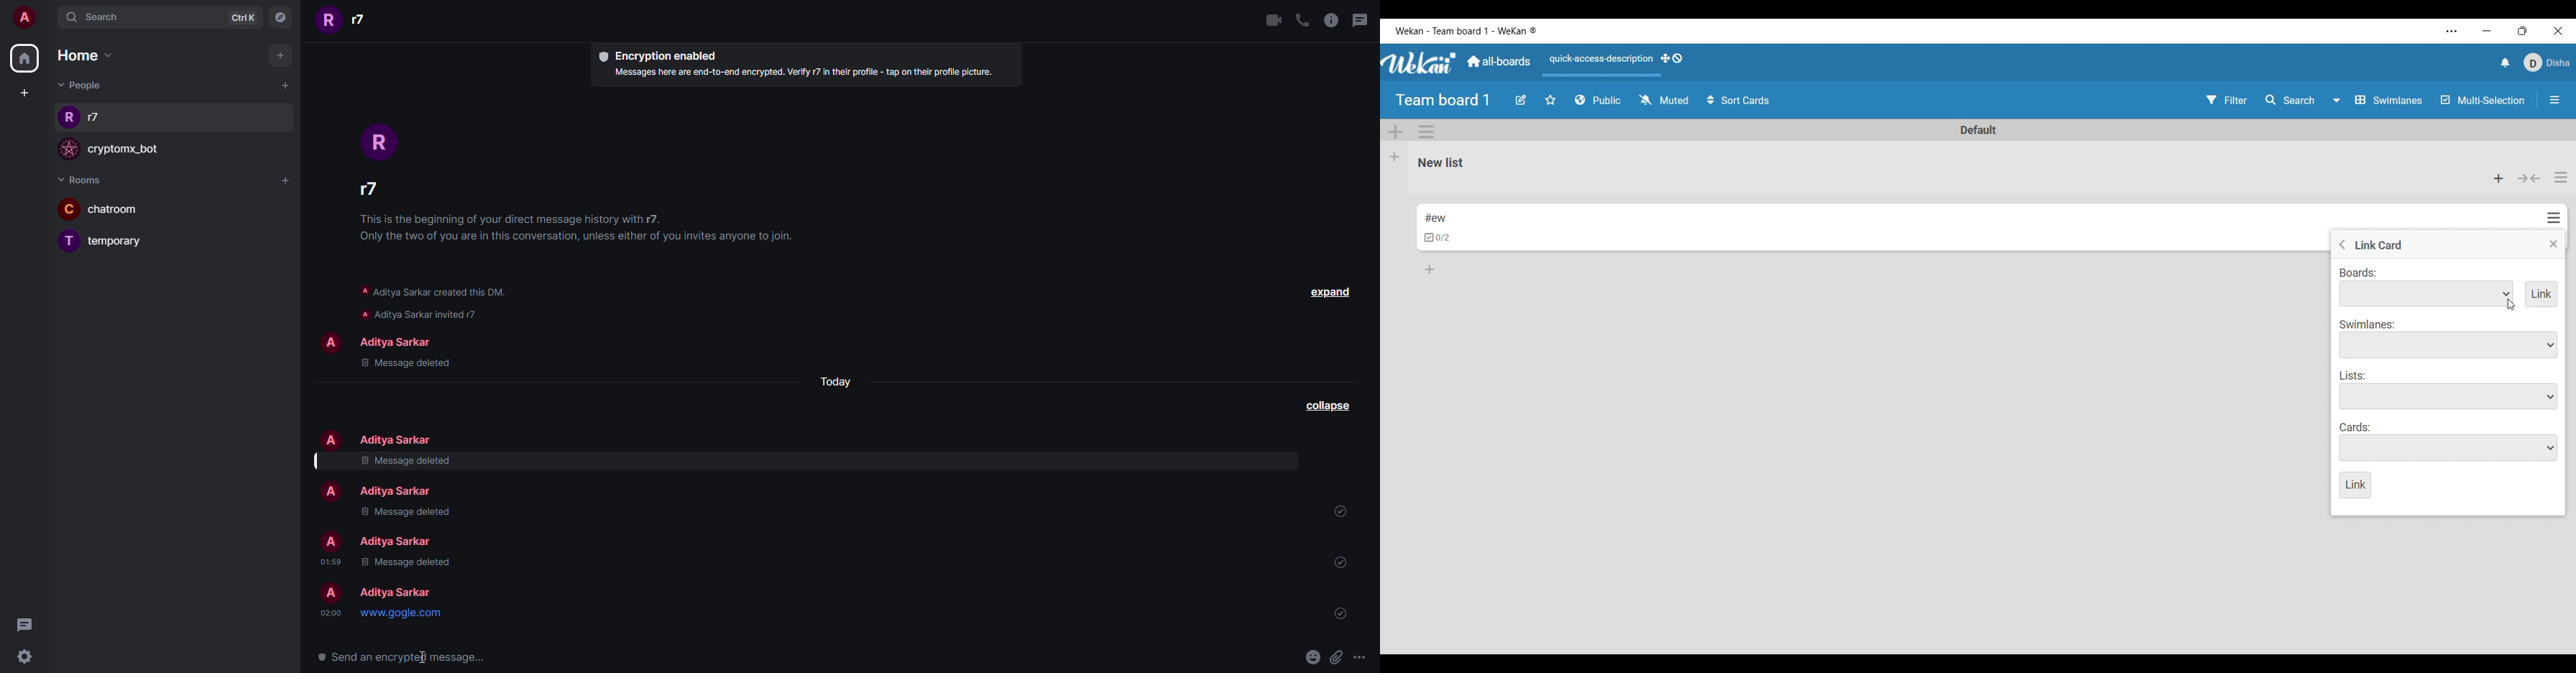  What do you see at coordinates (86, 180) in the screenshot?
I see `rooms` at bounding box center [86, 180].